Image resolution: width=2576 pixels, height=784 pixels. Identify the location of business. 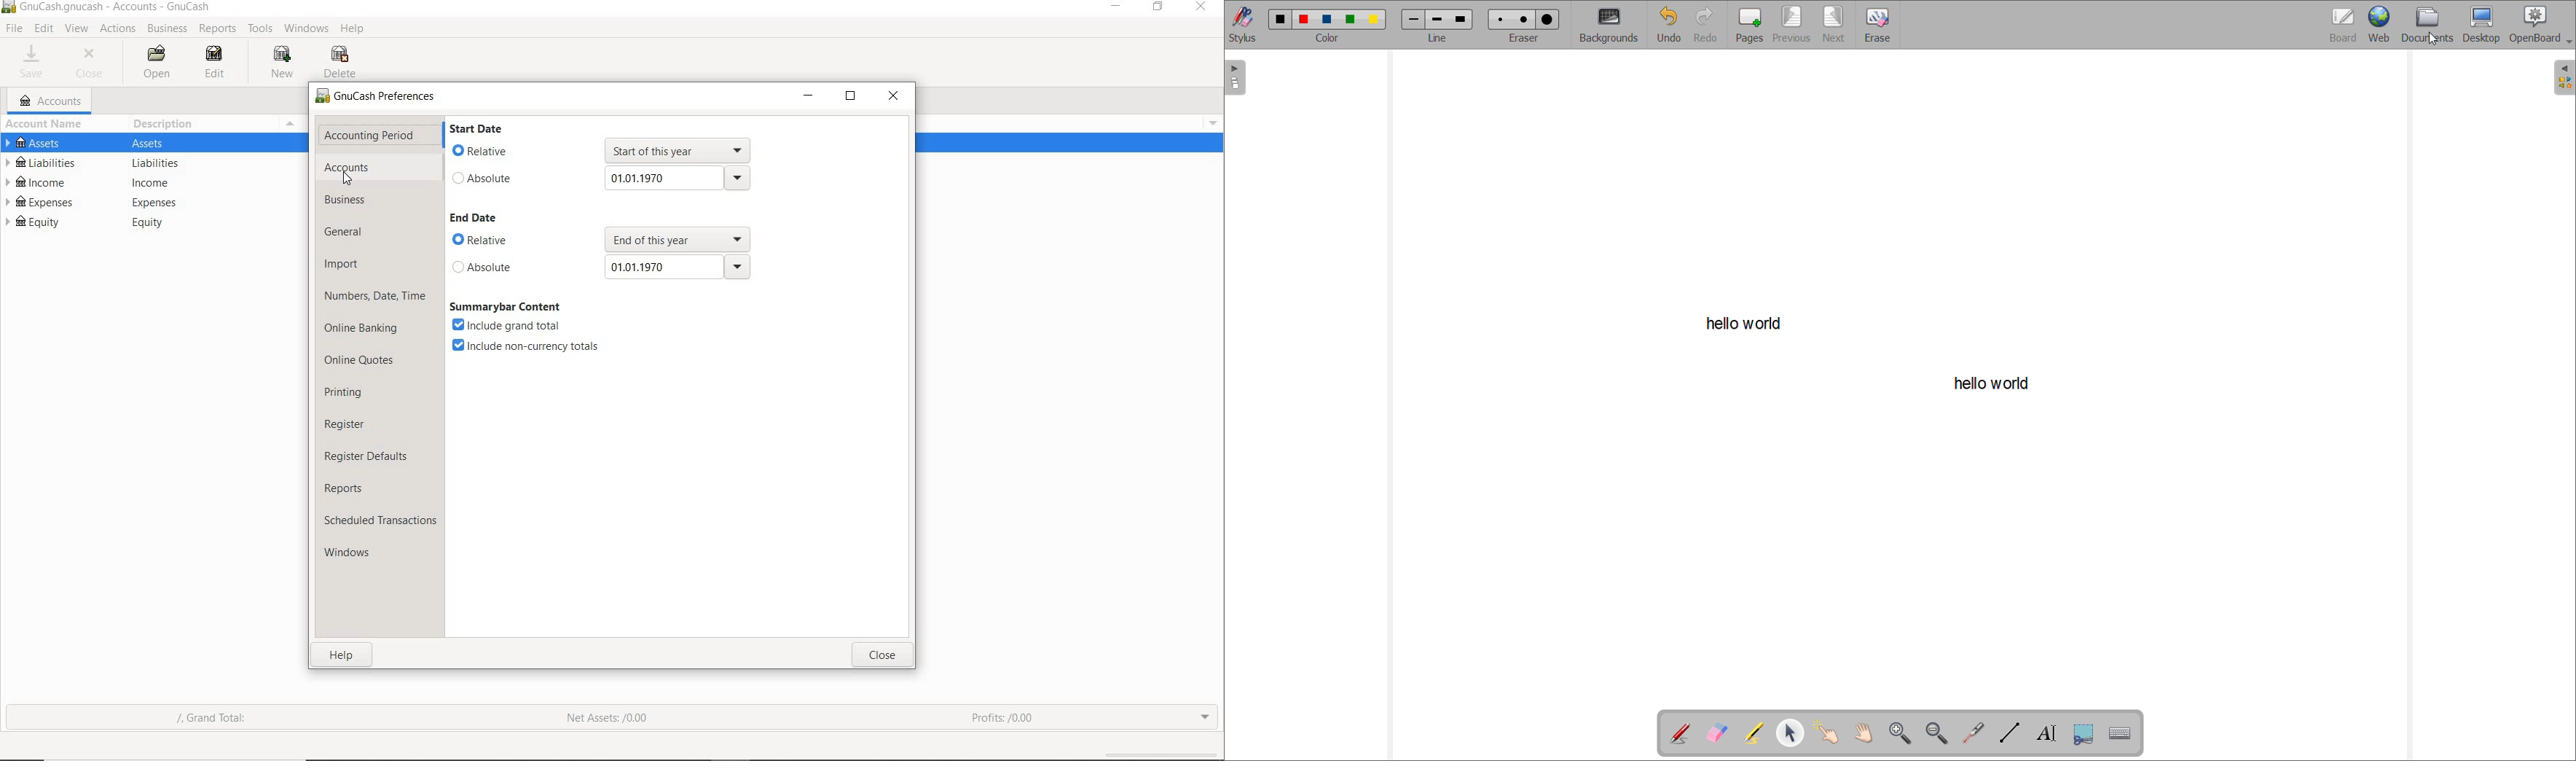
(349, 201).